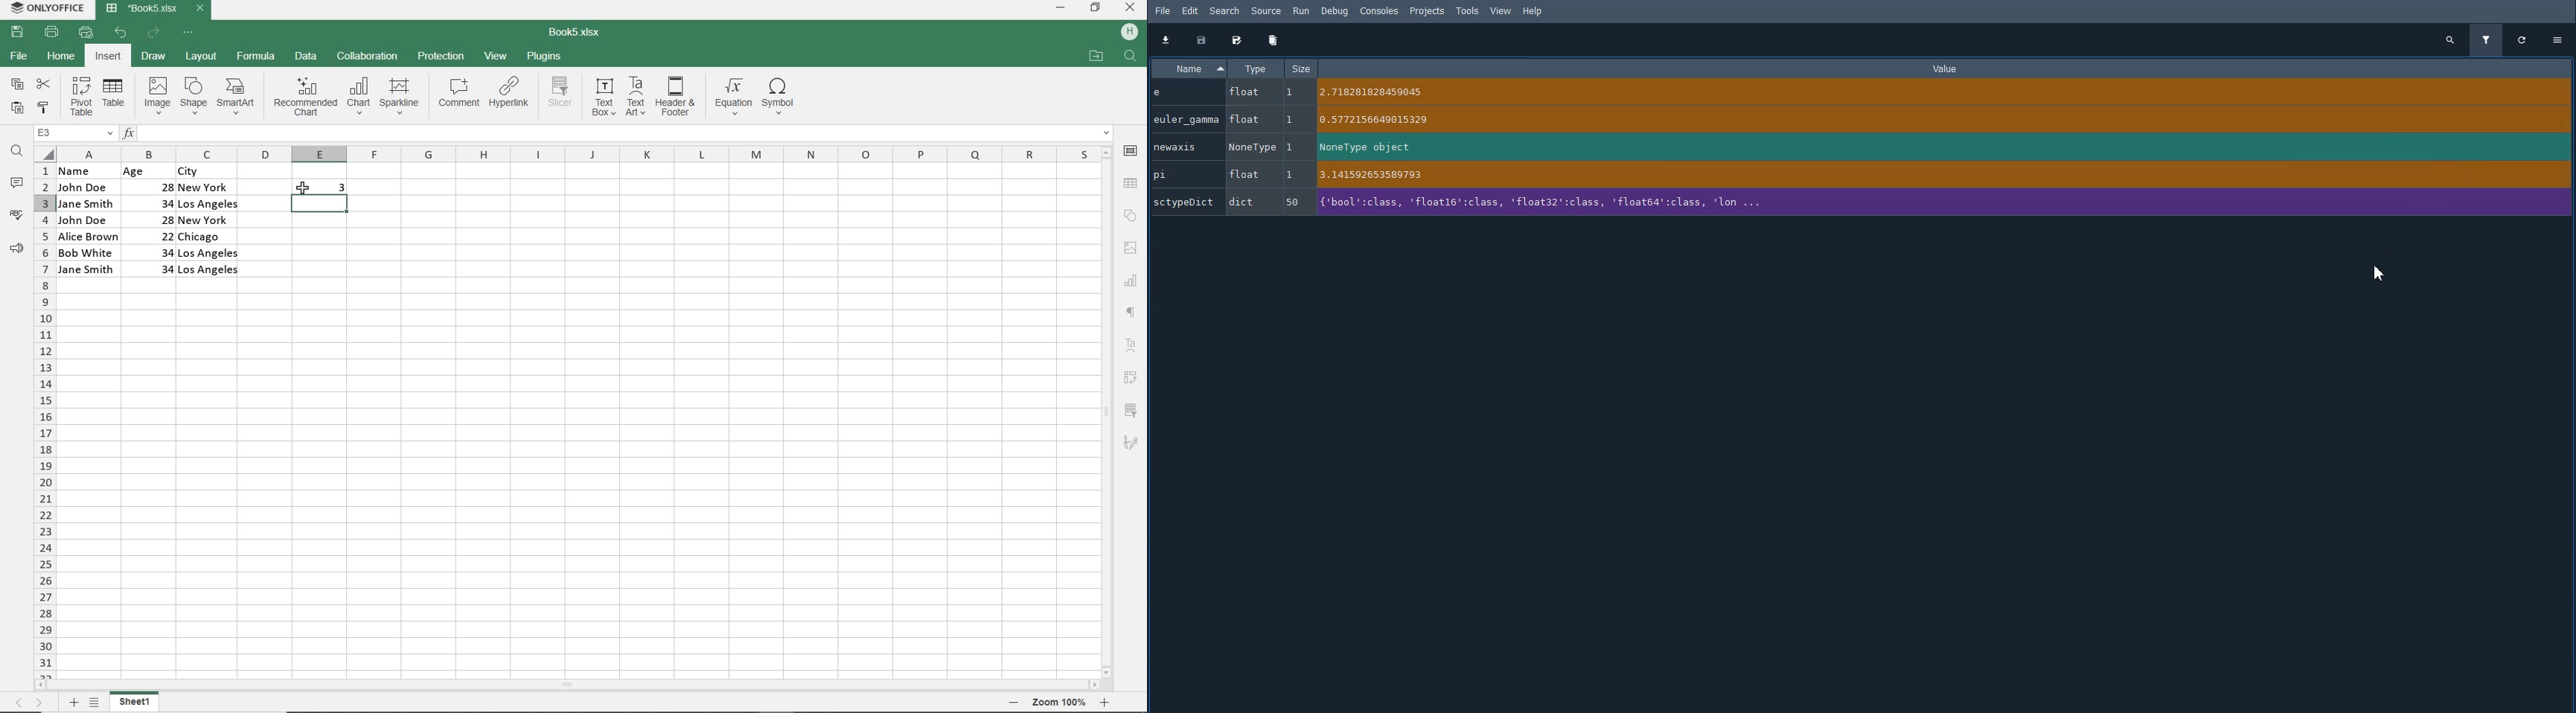 The width and height of the screenshot is (2576, 728). I want to click on 50, so click(1291, 202).